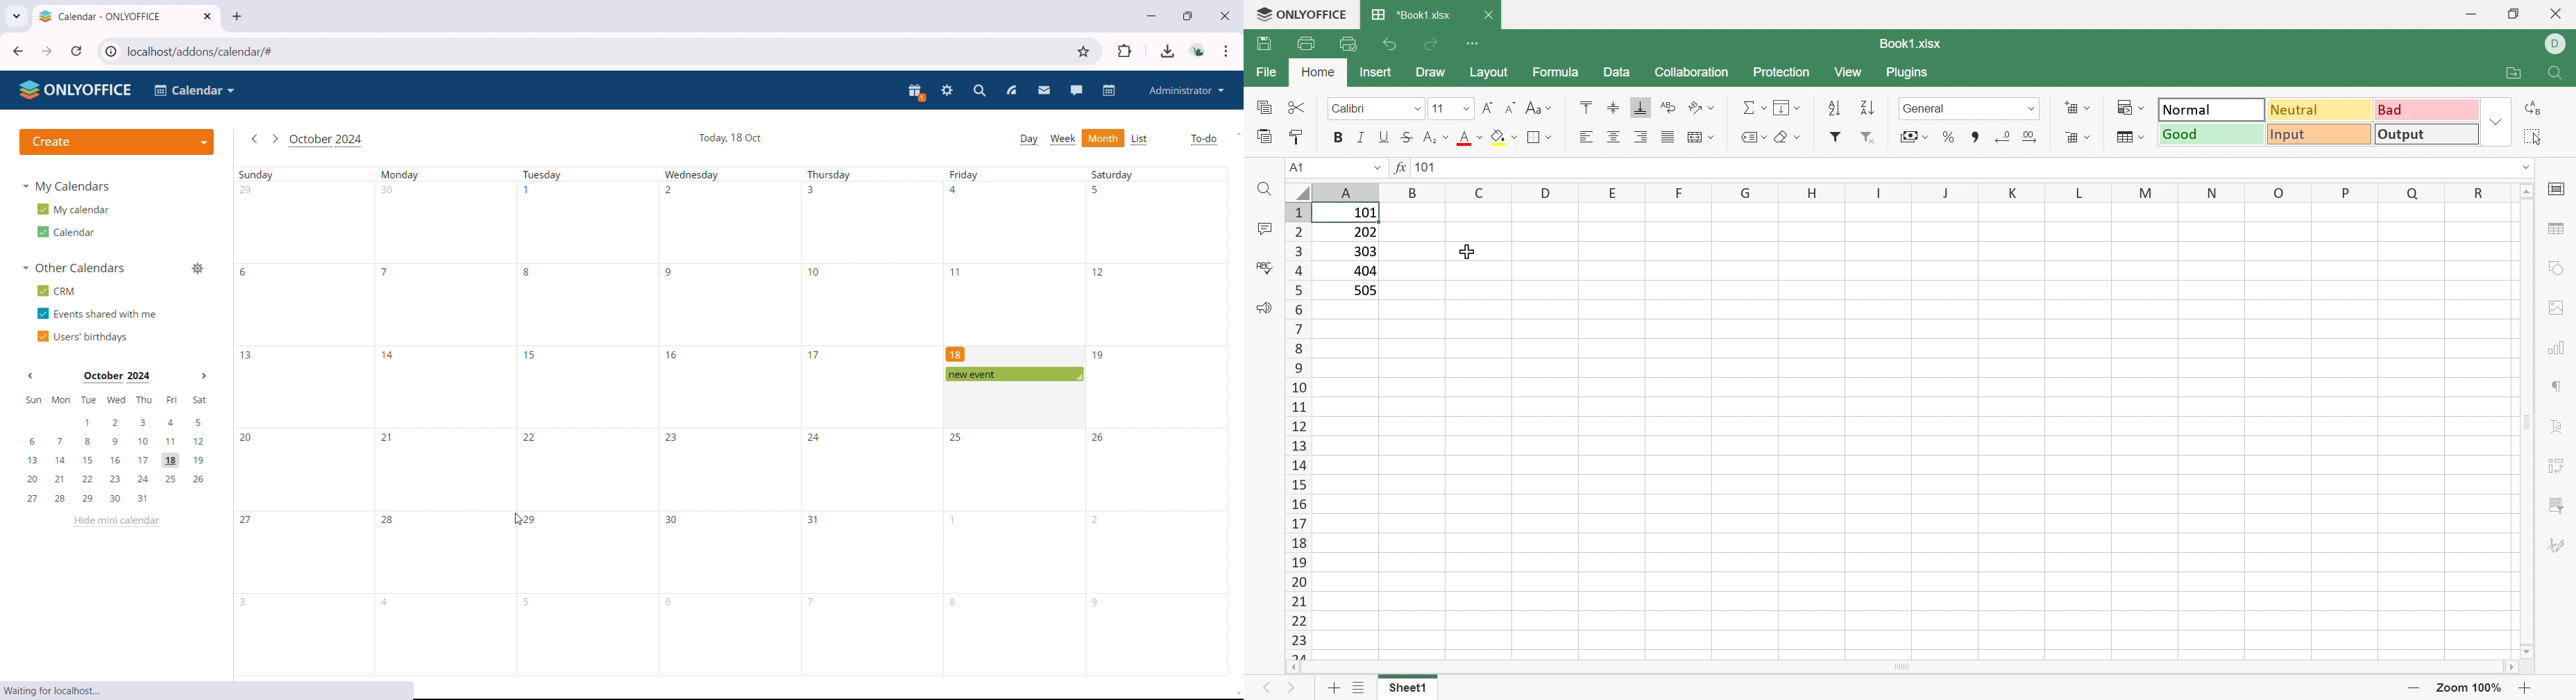  I want to click on Add sheet, so click(1334, 688).